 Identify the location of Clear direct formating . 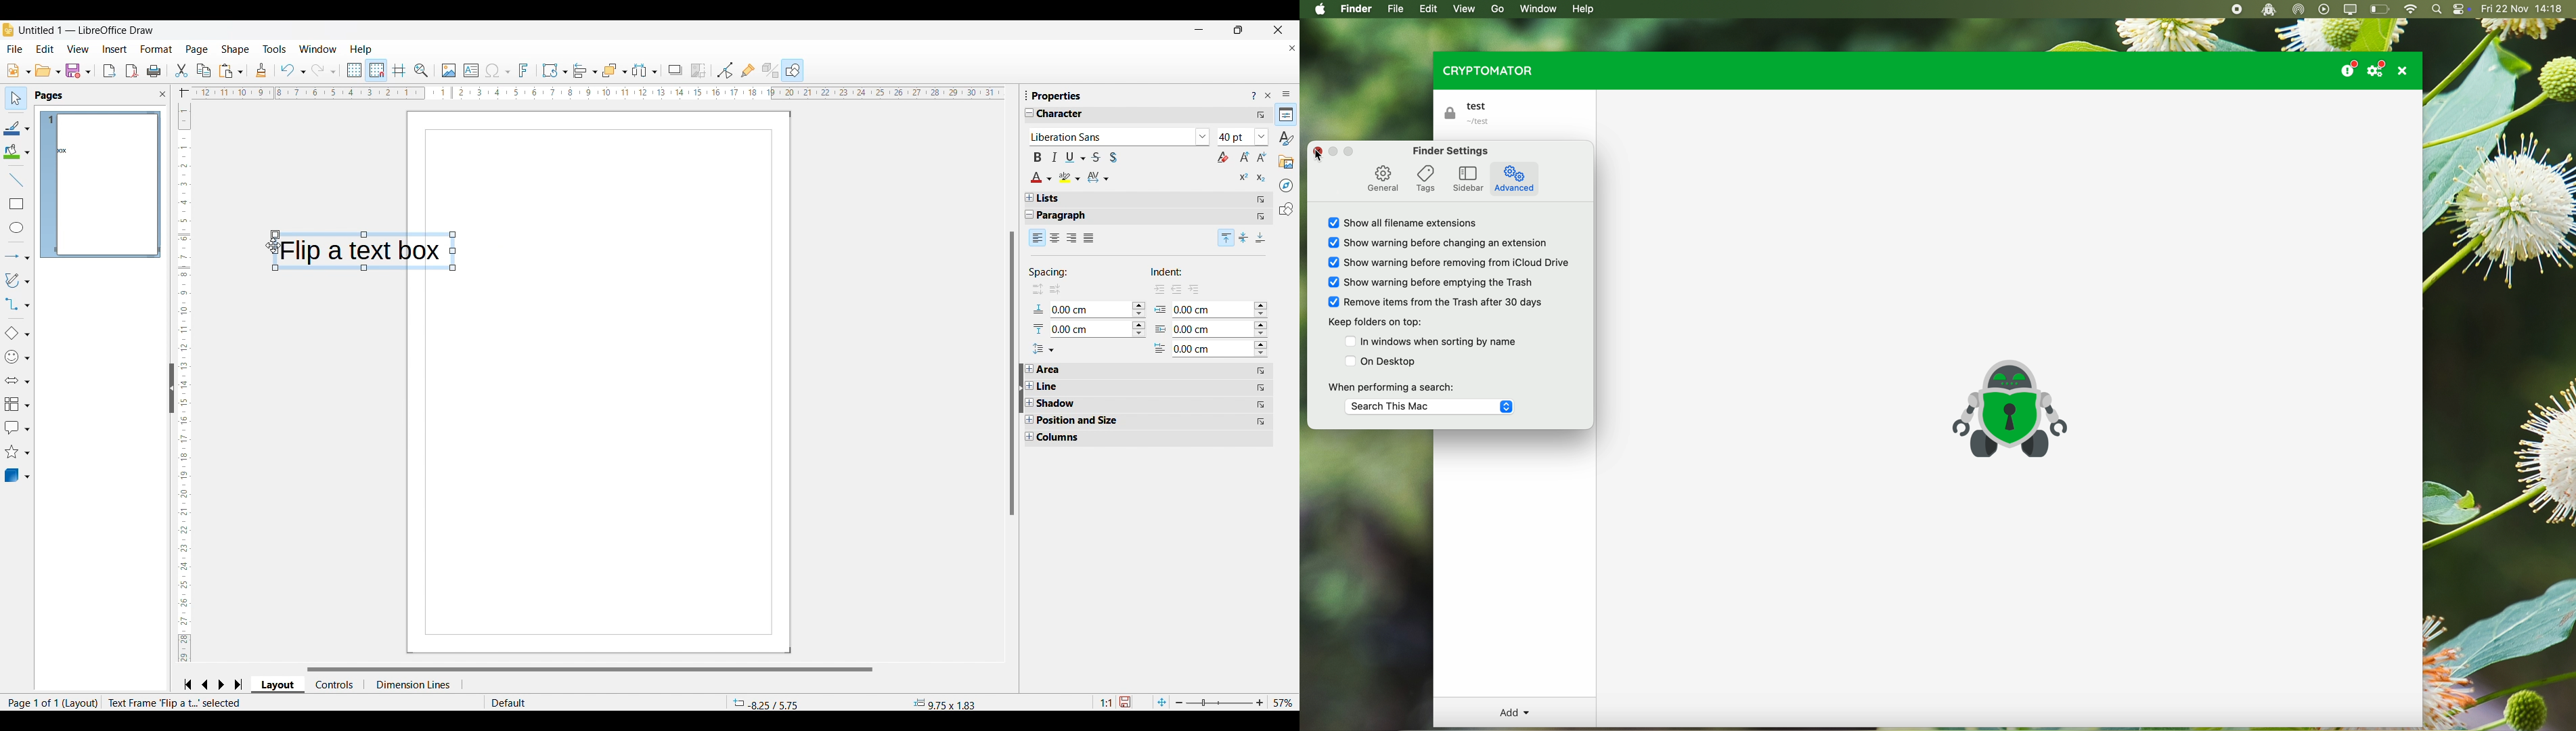
(1223, 157).